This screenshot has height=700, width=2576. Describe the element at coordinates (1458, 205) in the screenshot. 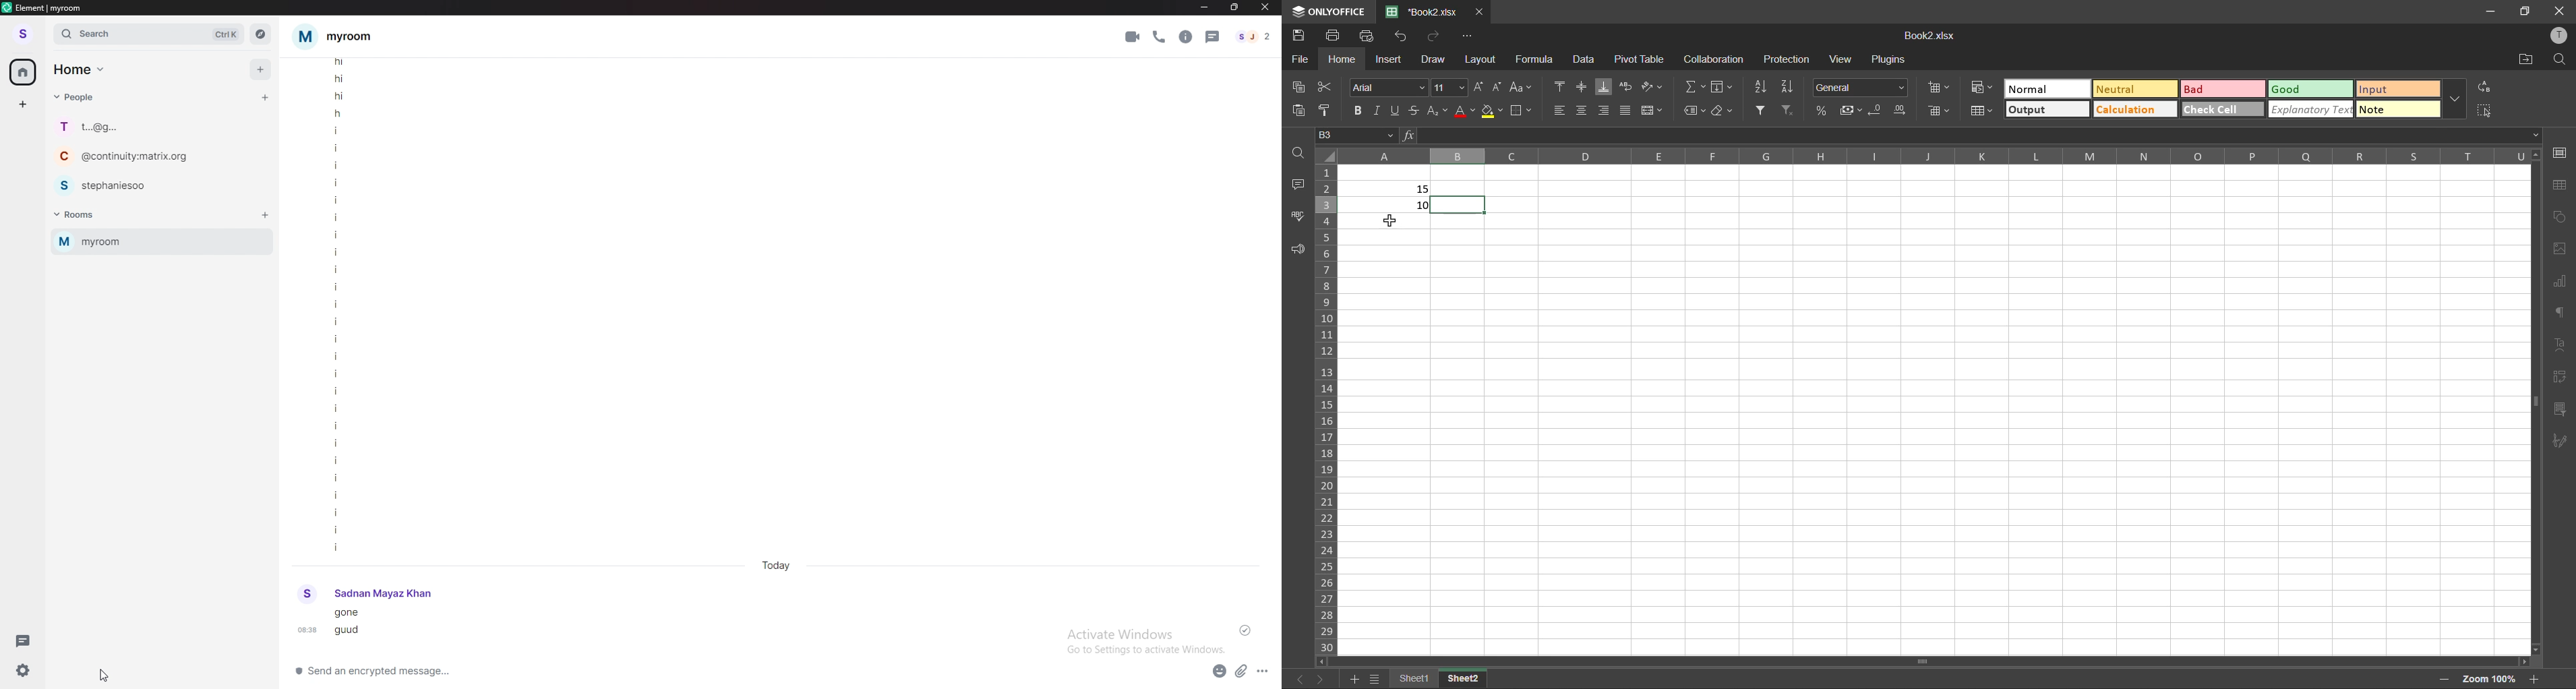

I see `selected cell` at that location.